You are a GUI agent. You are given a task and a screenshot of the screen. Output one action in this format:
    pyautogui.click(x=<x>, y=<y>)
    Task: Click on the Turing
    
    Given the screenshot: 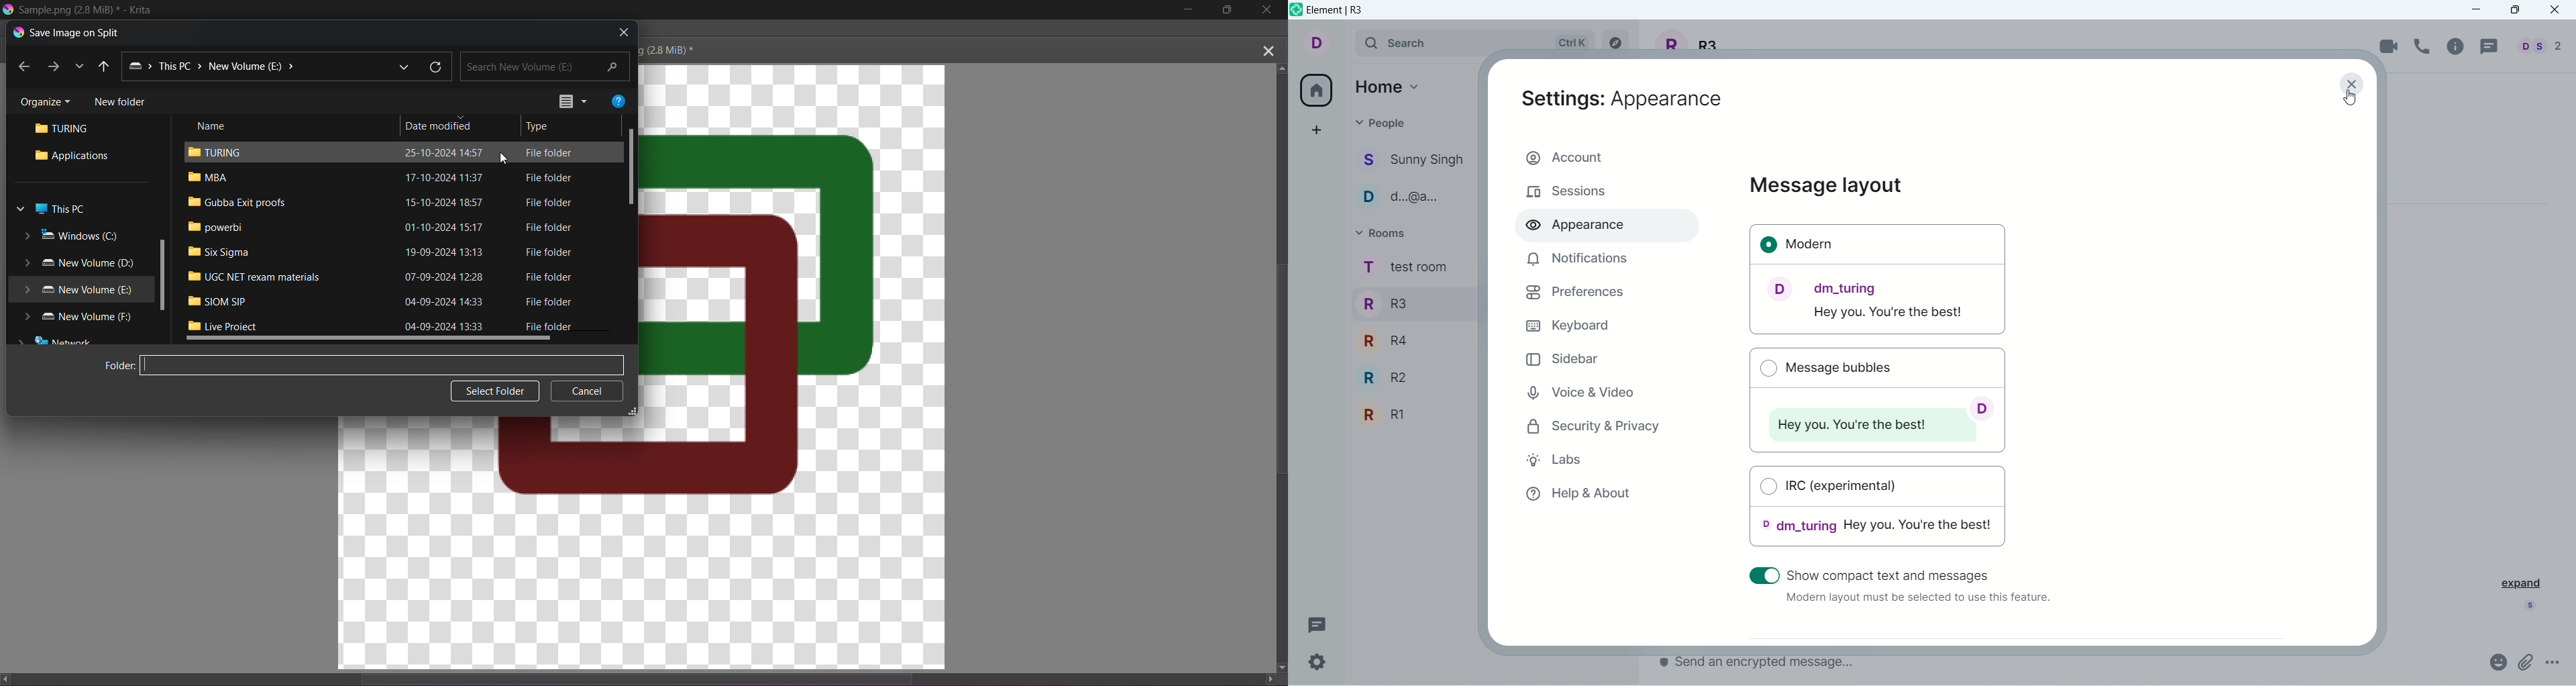 What is the action you would take?
    pyautogui.click(x=67, y=131)
    